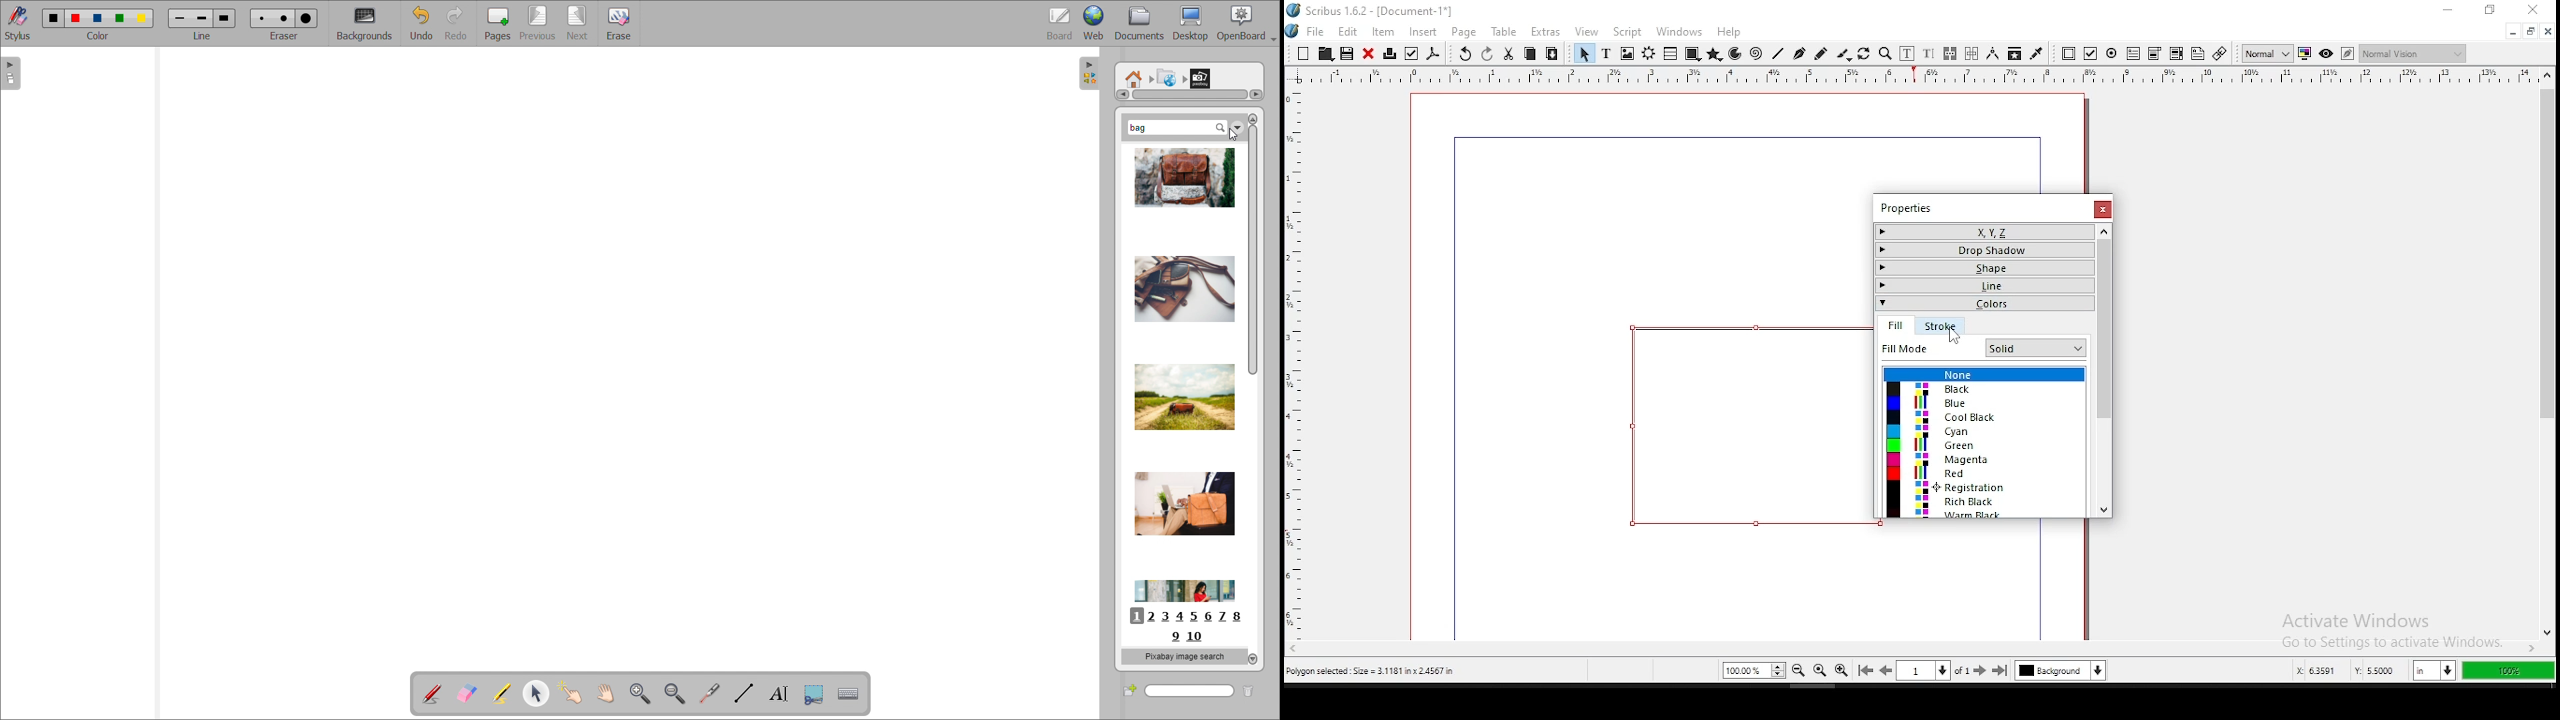 The width and height of the screenshot is (2576, 728). What do you see at coordinates (1984, 459) in the screenshot?
I see `magenta` at bounding box center [1984, 459].